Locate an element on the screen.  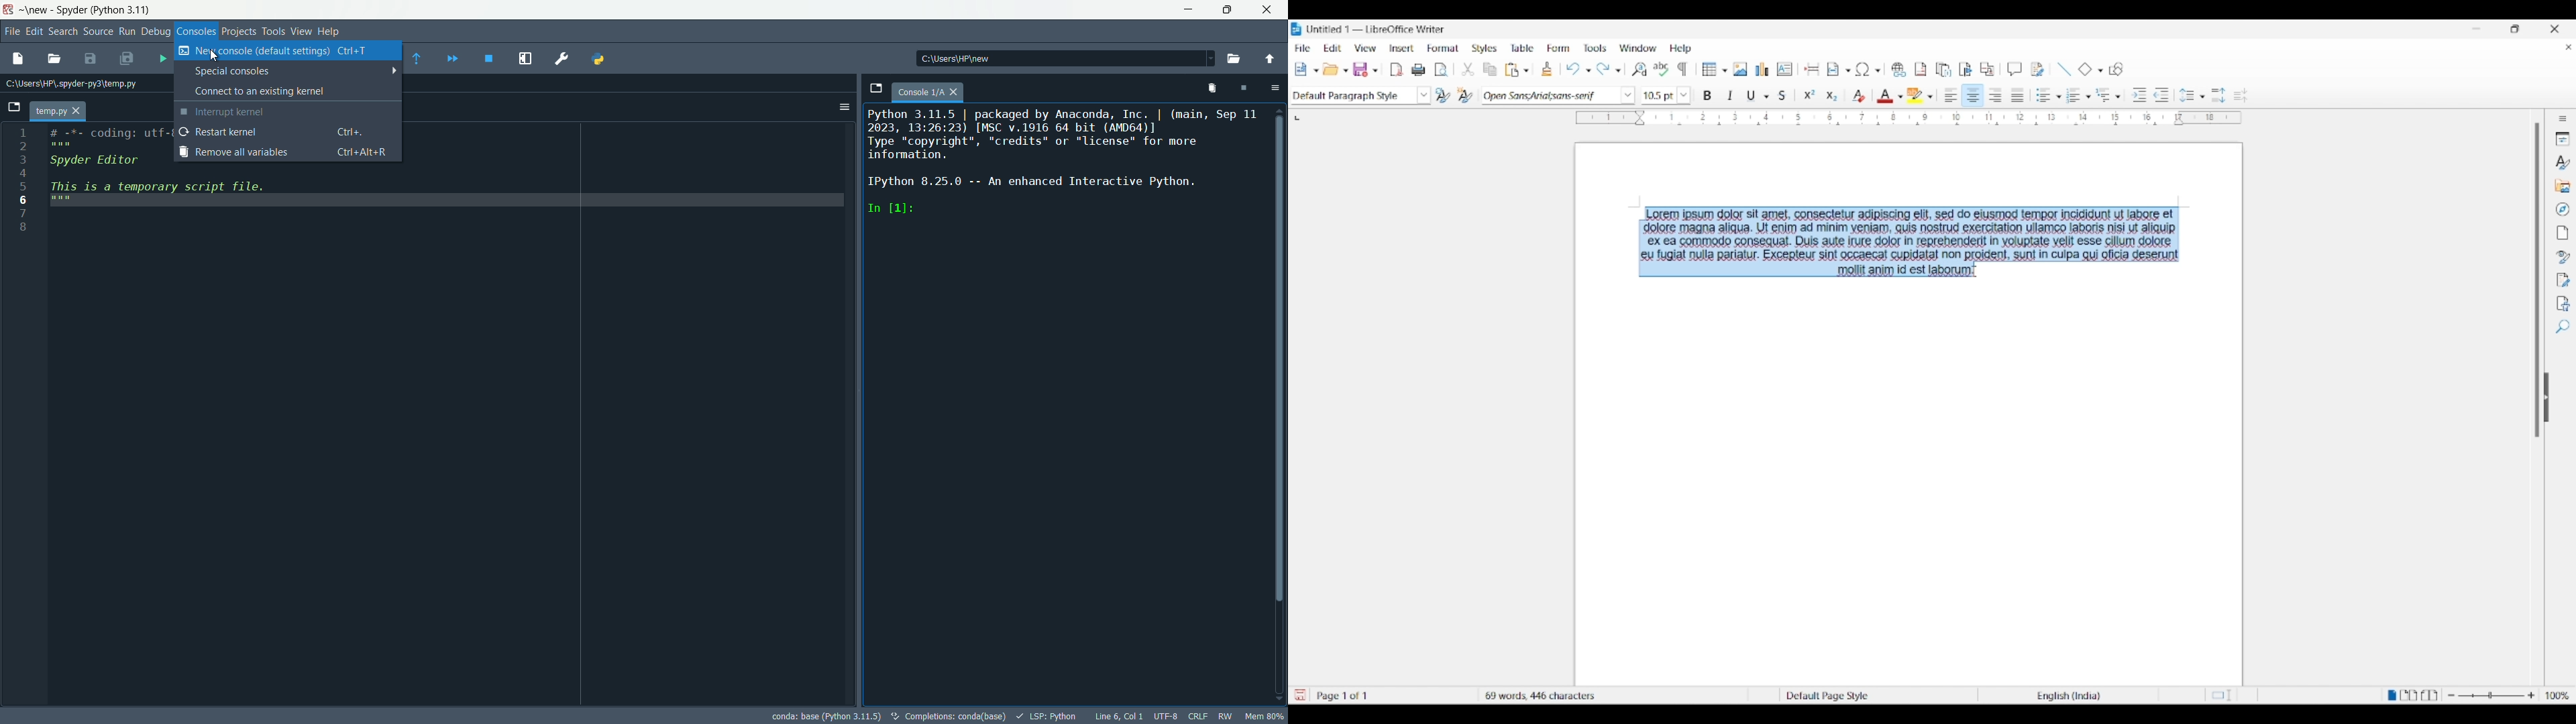
directory: c:\users\hp\new is located at coordinates (963, 58).